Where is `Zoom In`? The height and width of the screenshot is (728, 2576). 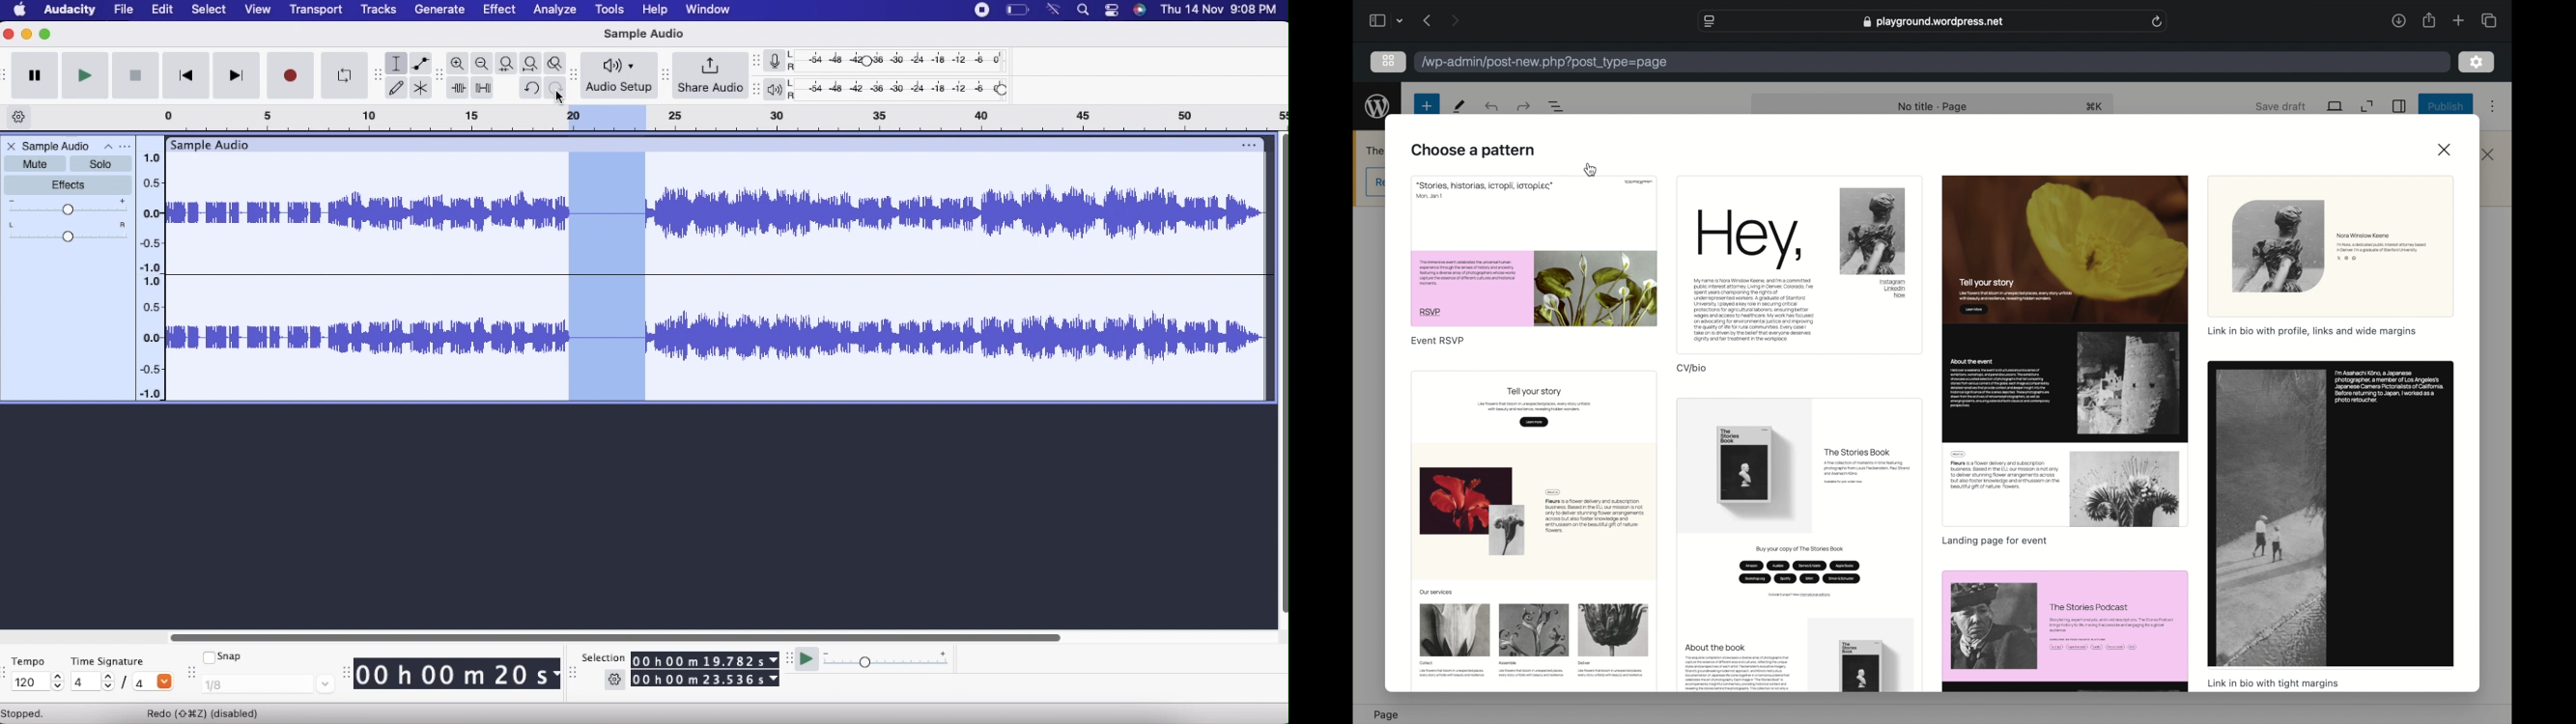
Zoom In is located at coordinates (458, 64).